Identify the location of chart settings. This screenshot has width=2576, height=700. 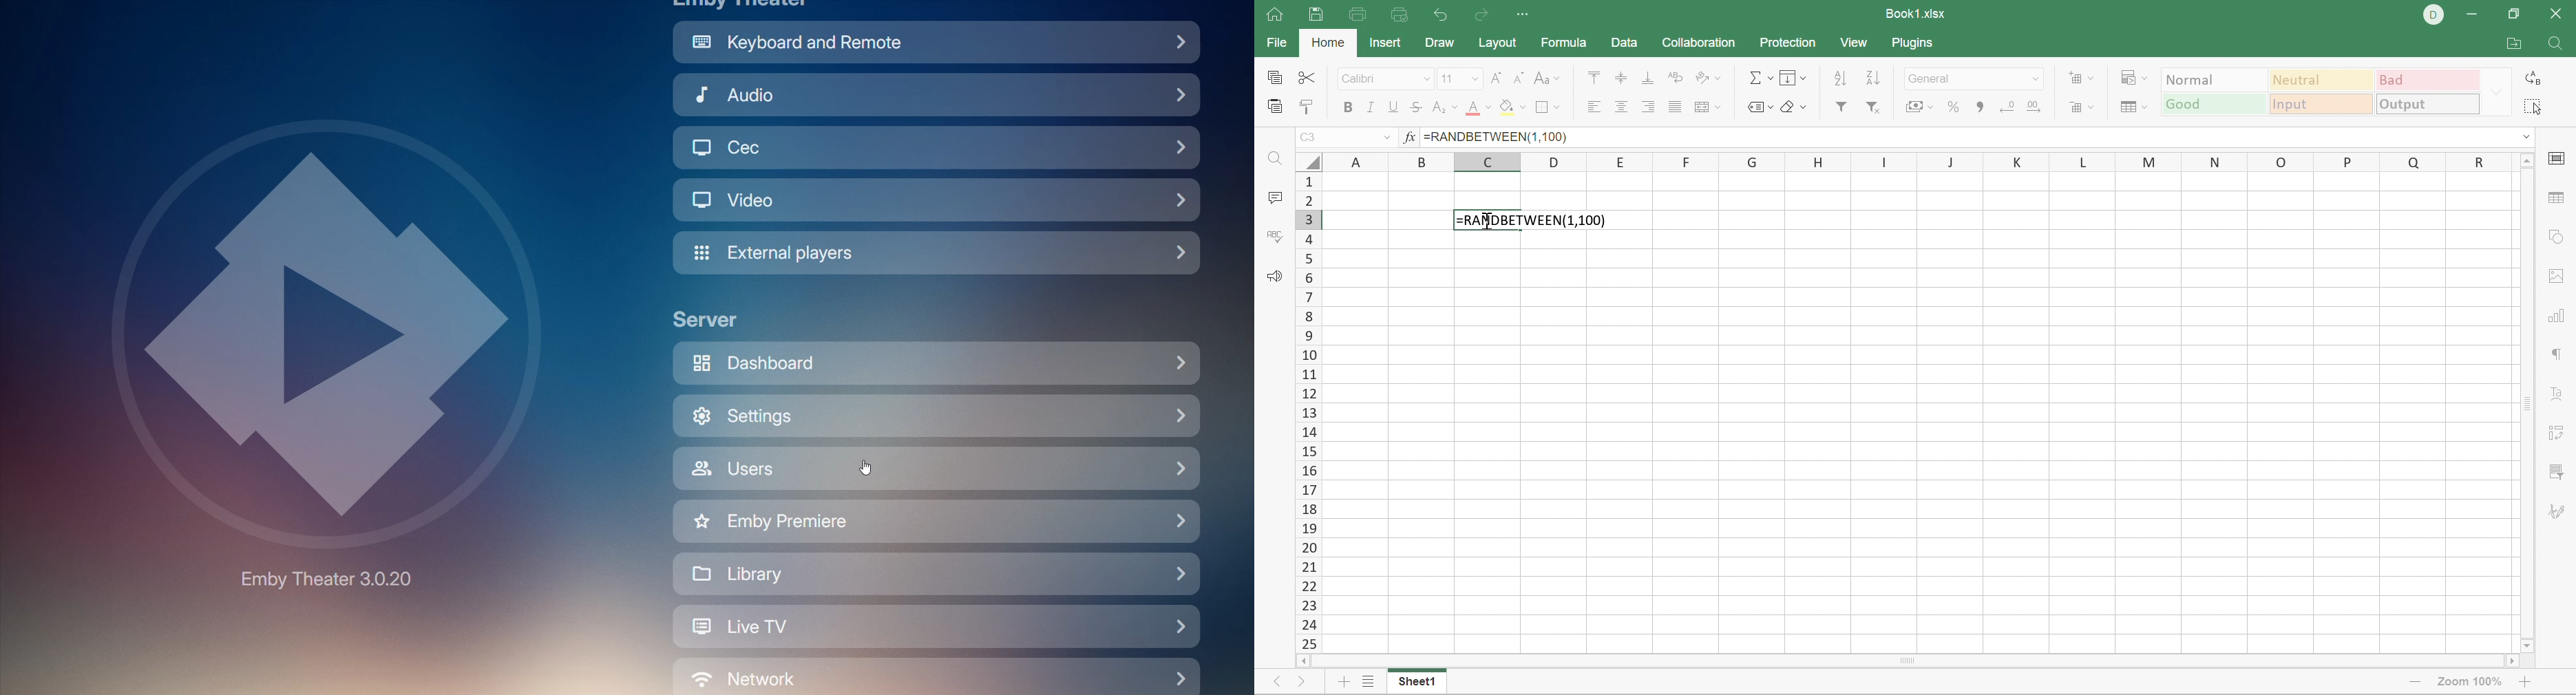
(2557, 317).